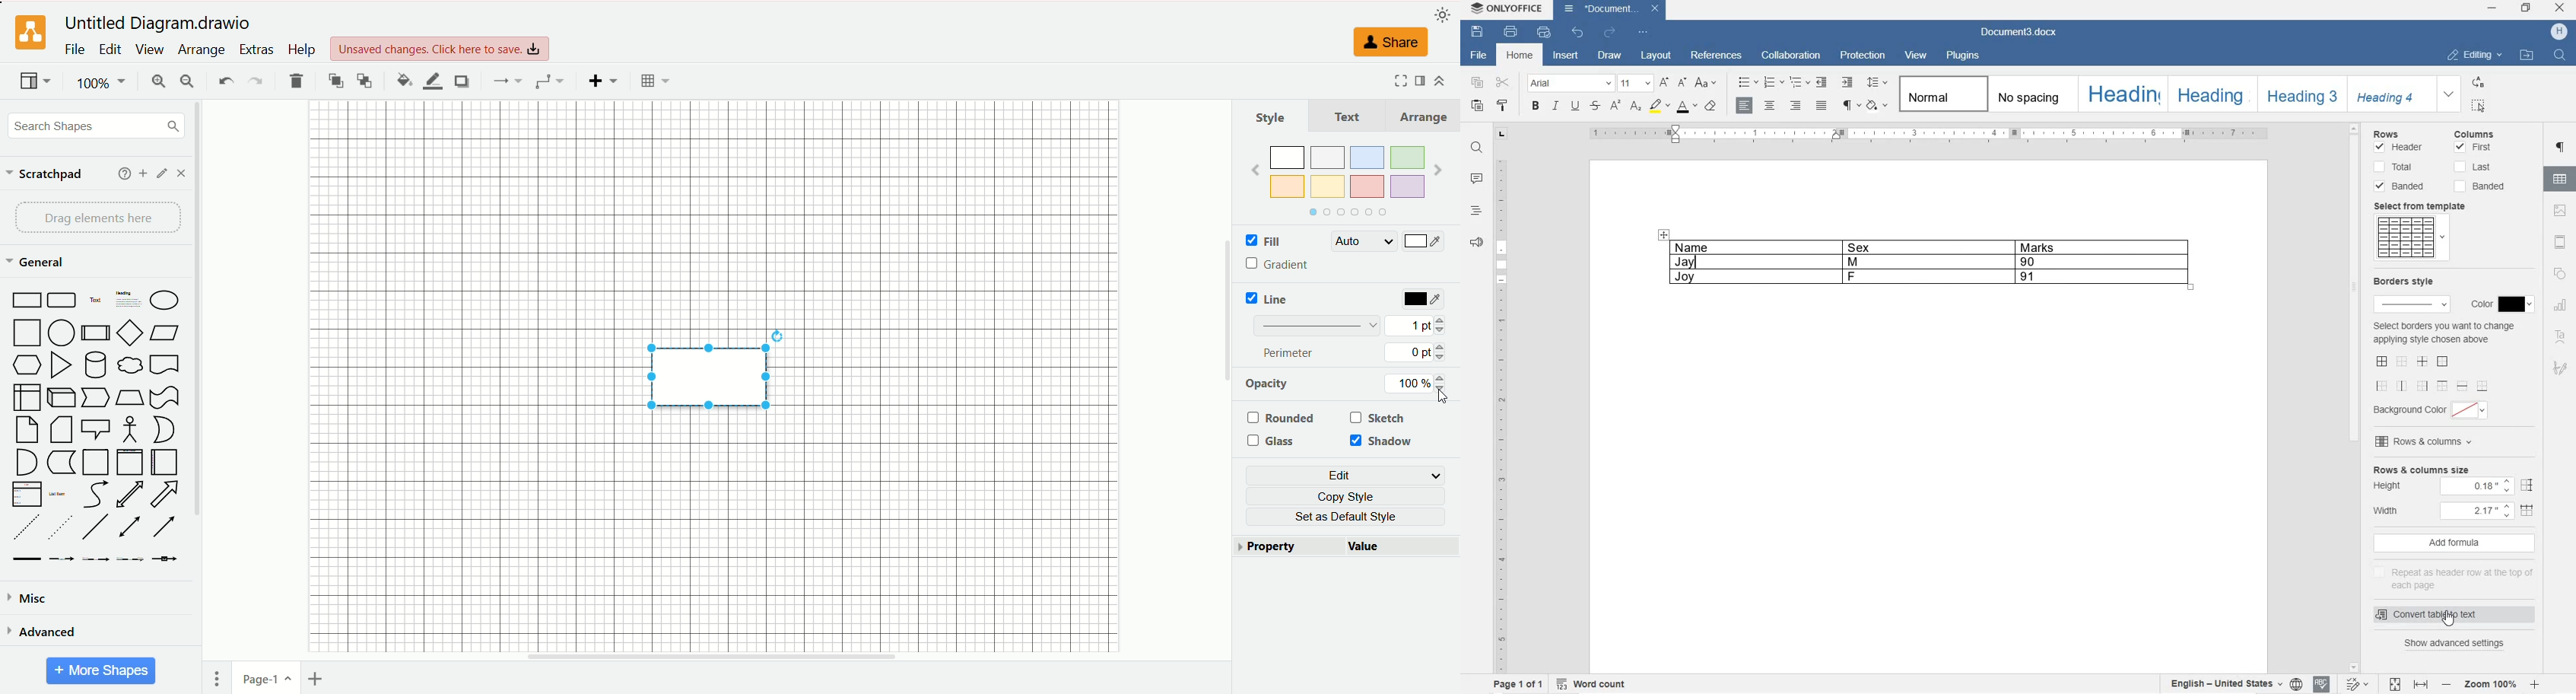 This screenshot has height=700, width=2576. Describe the element at coordinates (505, 81) in the screenshot. I see `connection` at that location.